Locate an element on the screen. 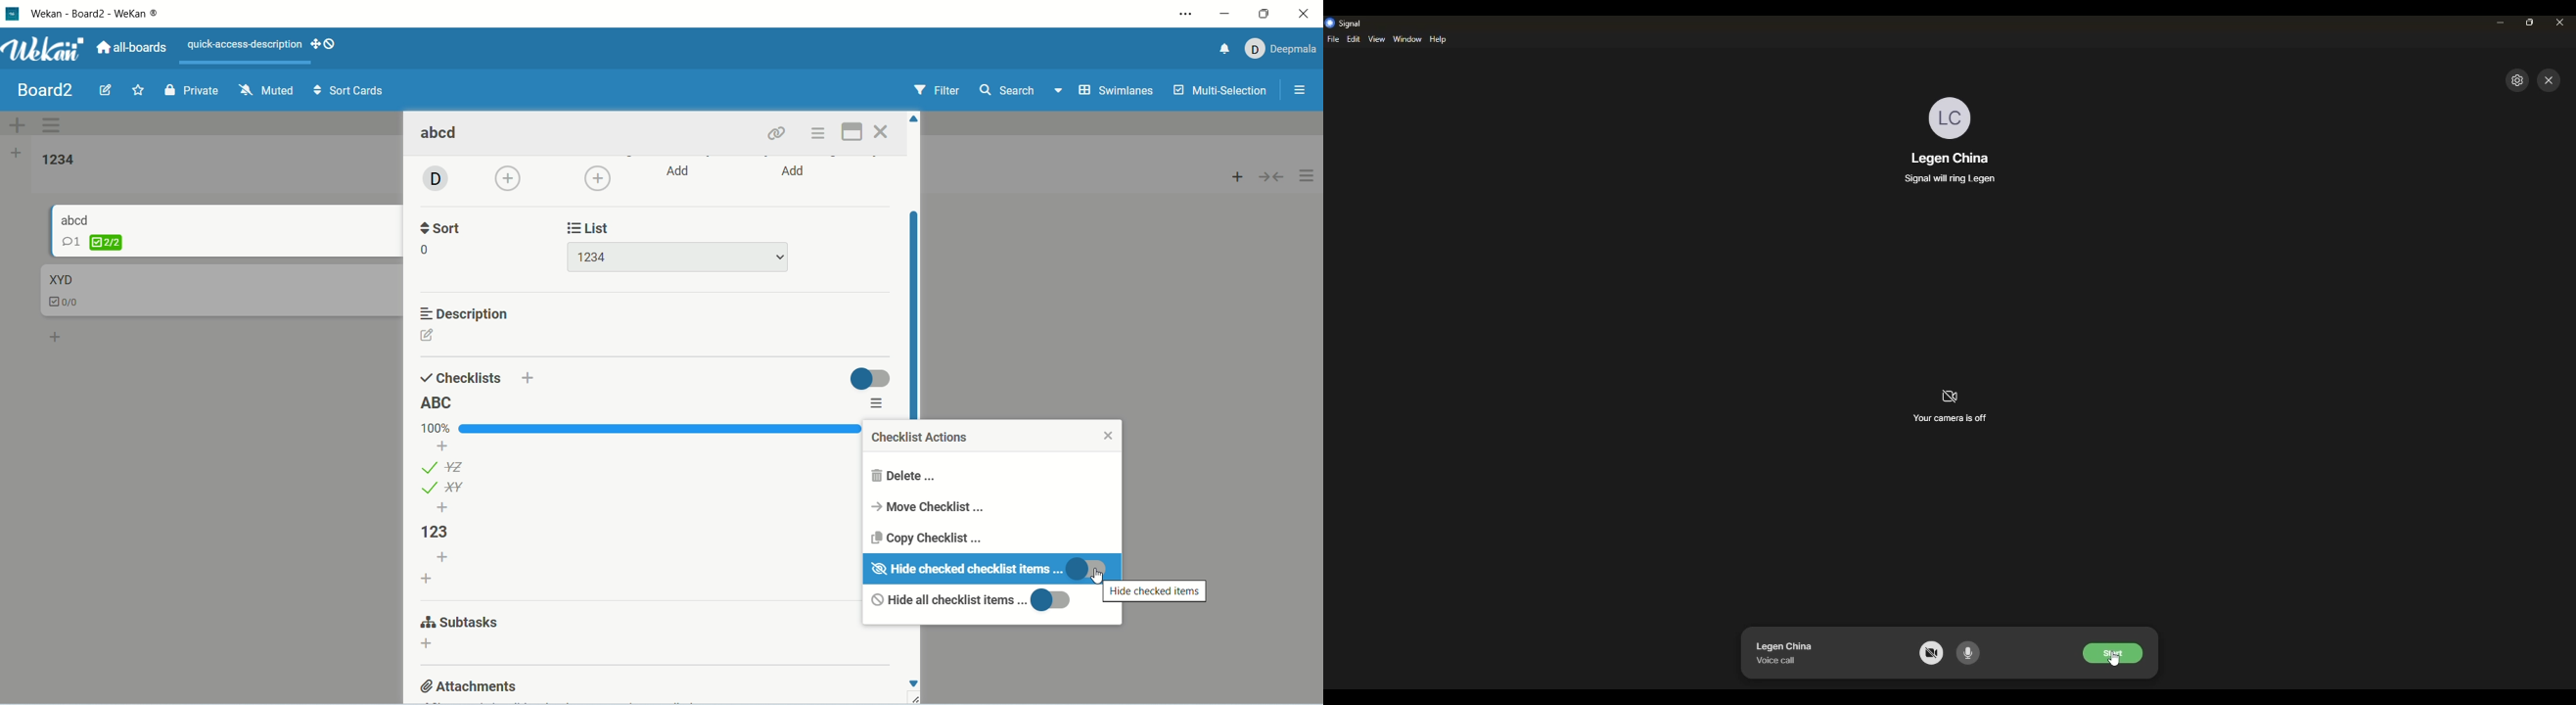 This screenshot has height=728, width=2576. close is located at coordinates (2550, 80).